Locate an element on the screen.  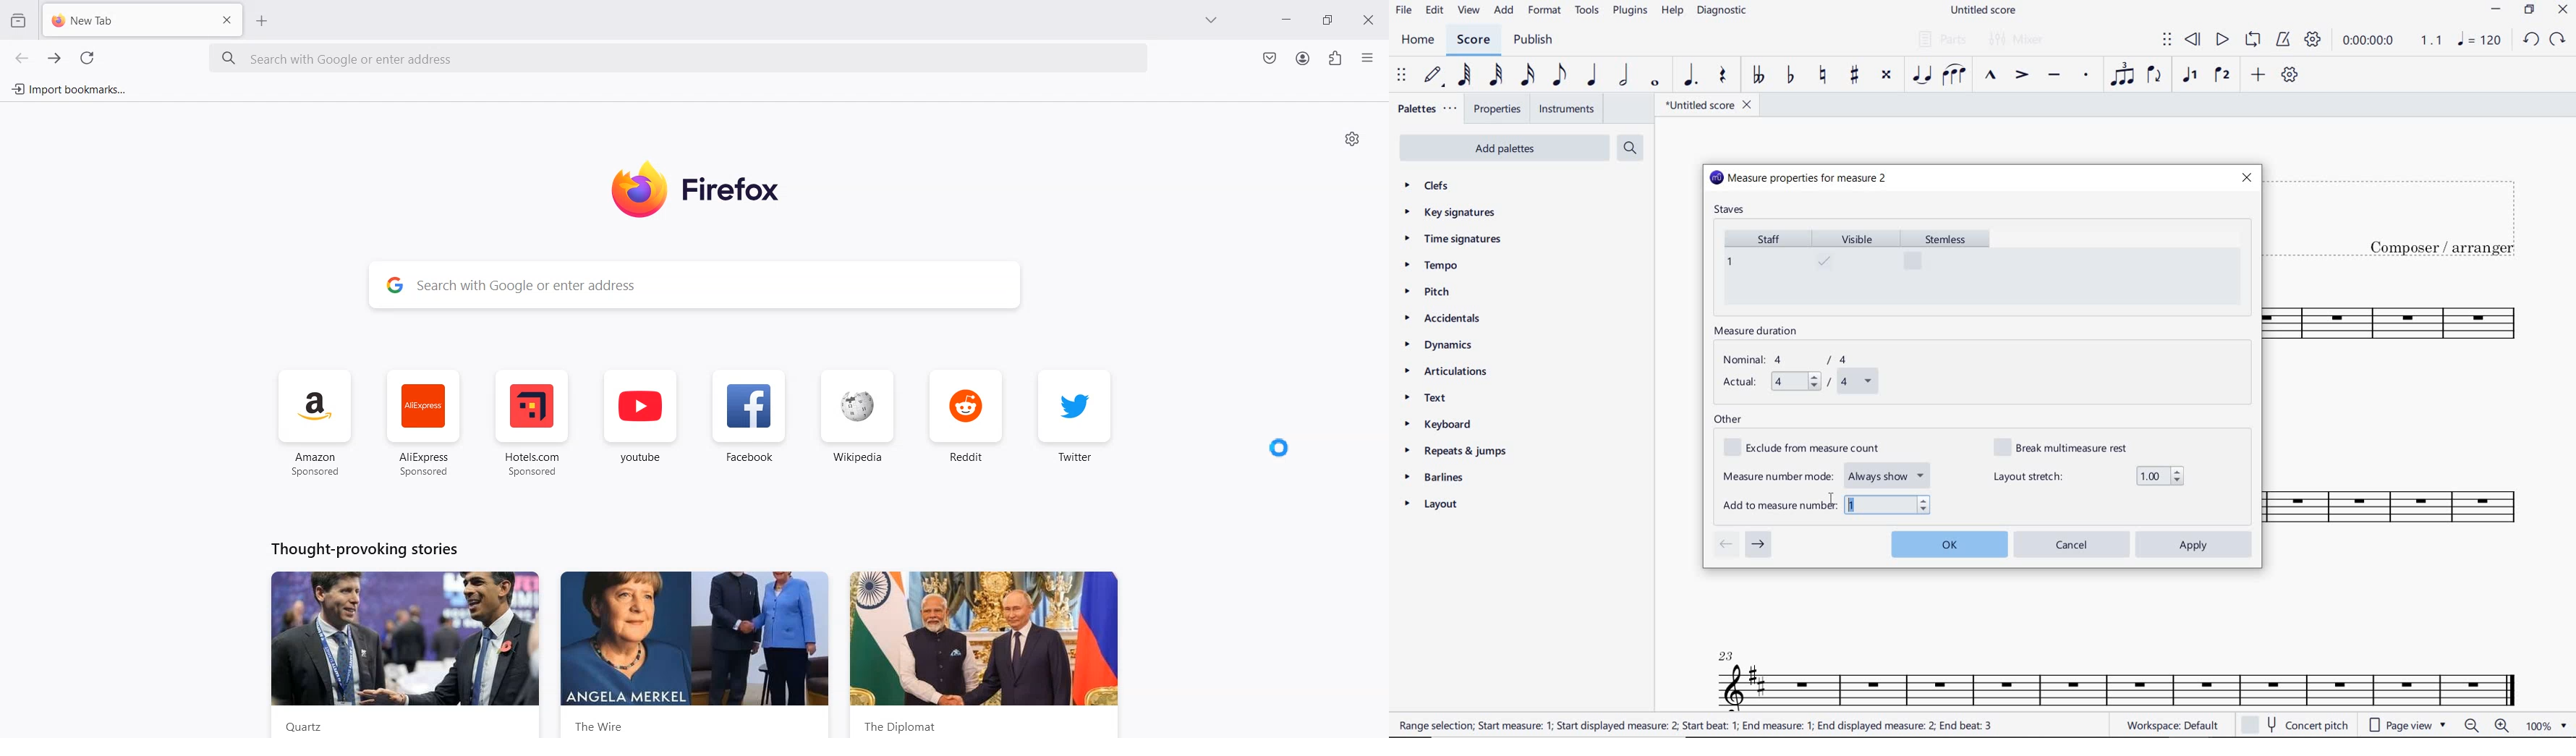
Close Tab is located at coordinates (228, 19).